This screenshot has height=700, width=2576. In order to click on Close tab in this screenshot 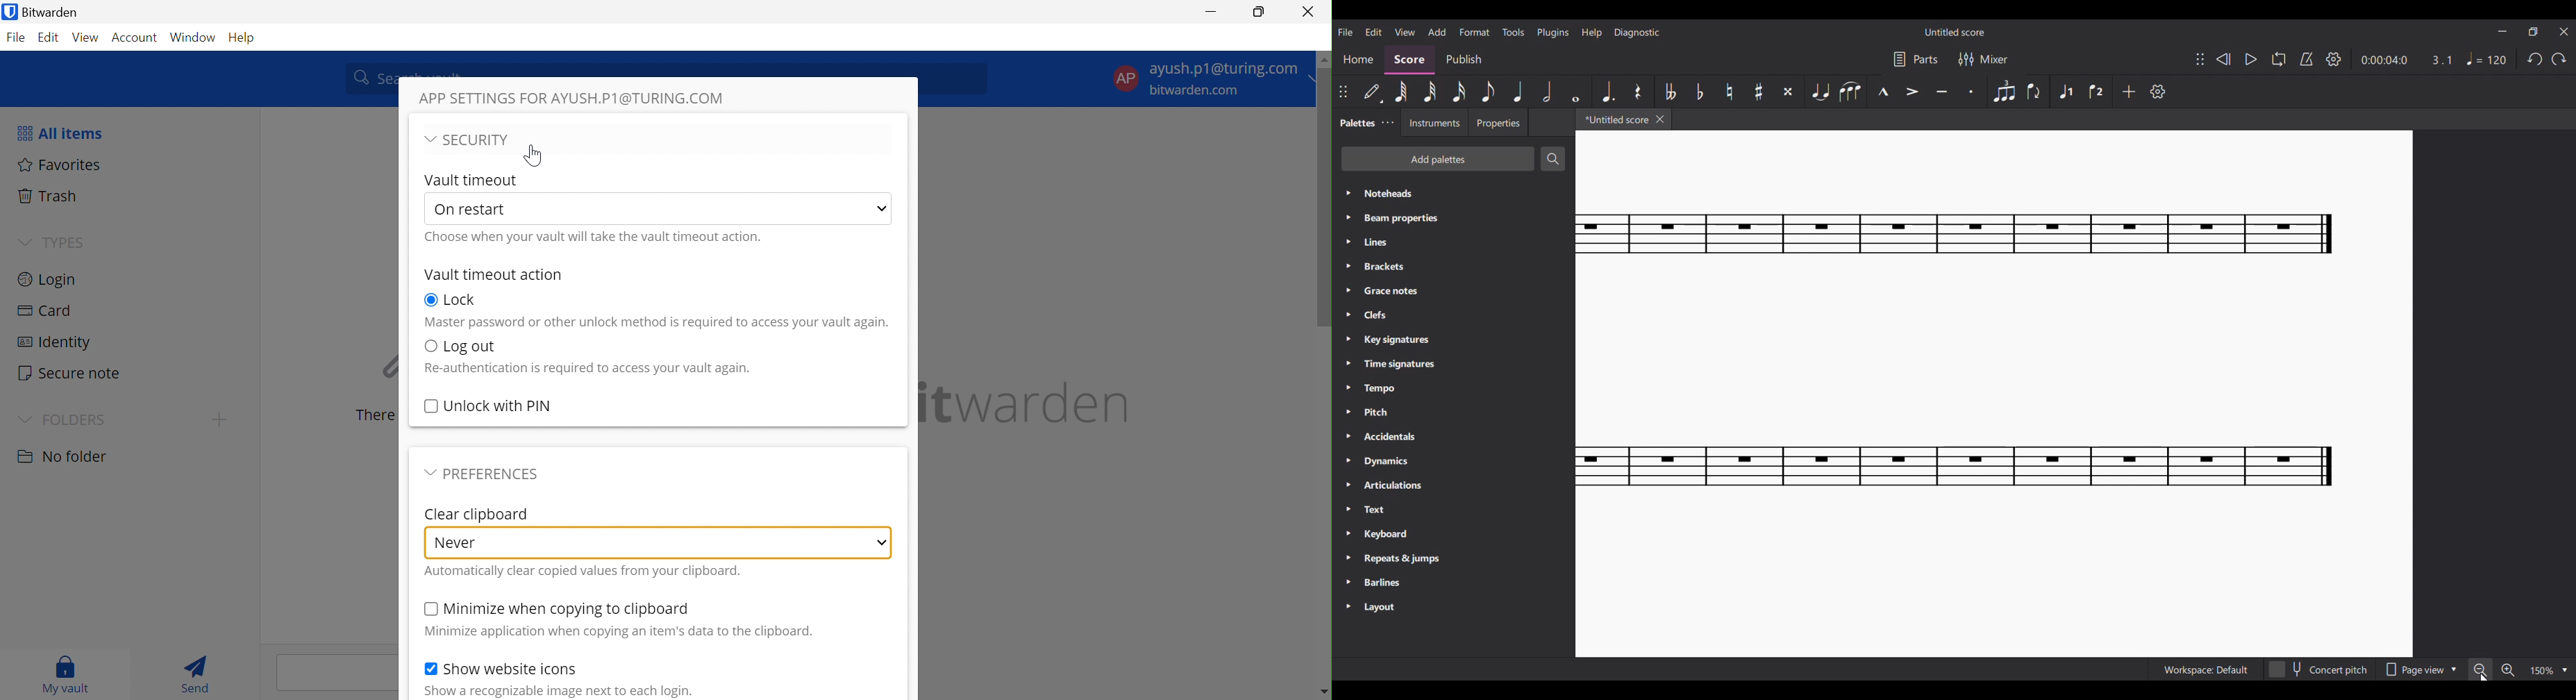, I will do `click(1660, 119)`.